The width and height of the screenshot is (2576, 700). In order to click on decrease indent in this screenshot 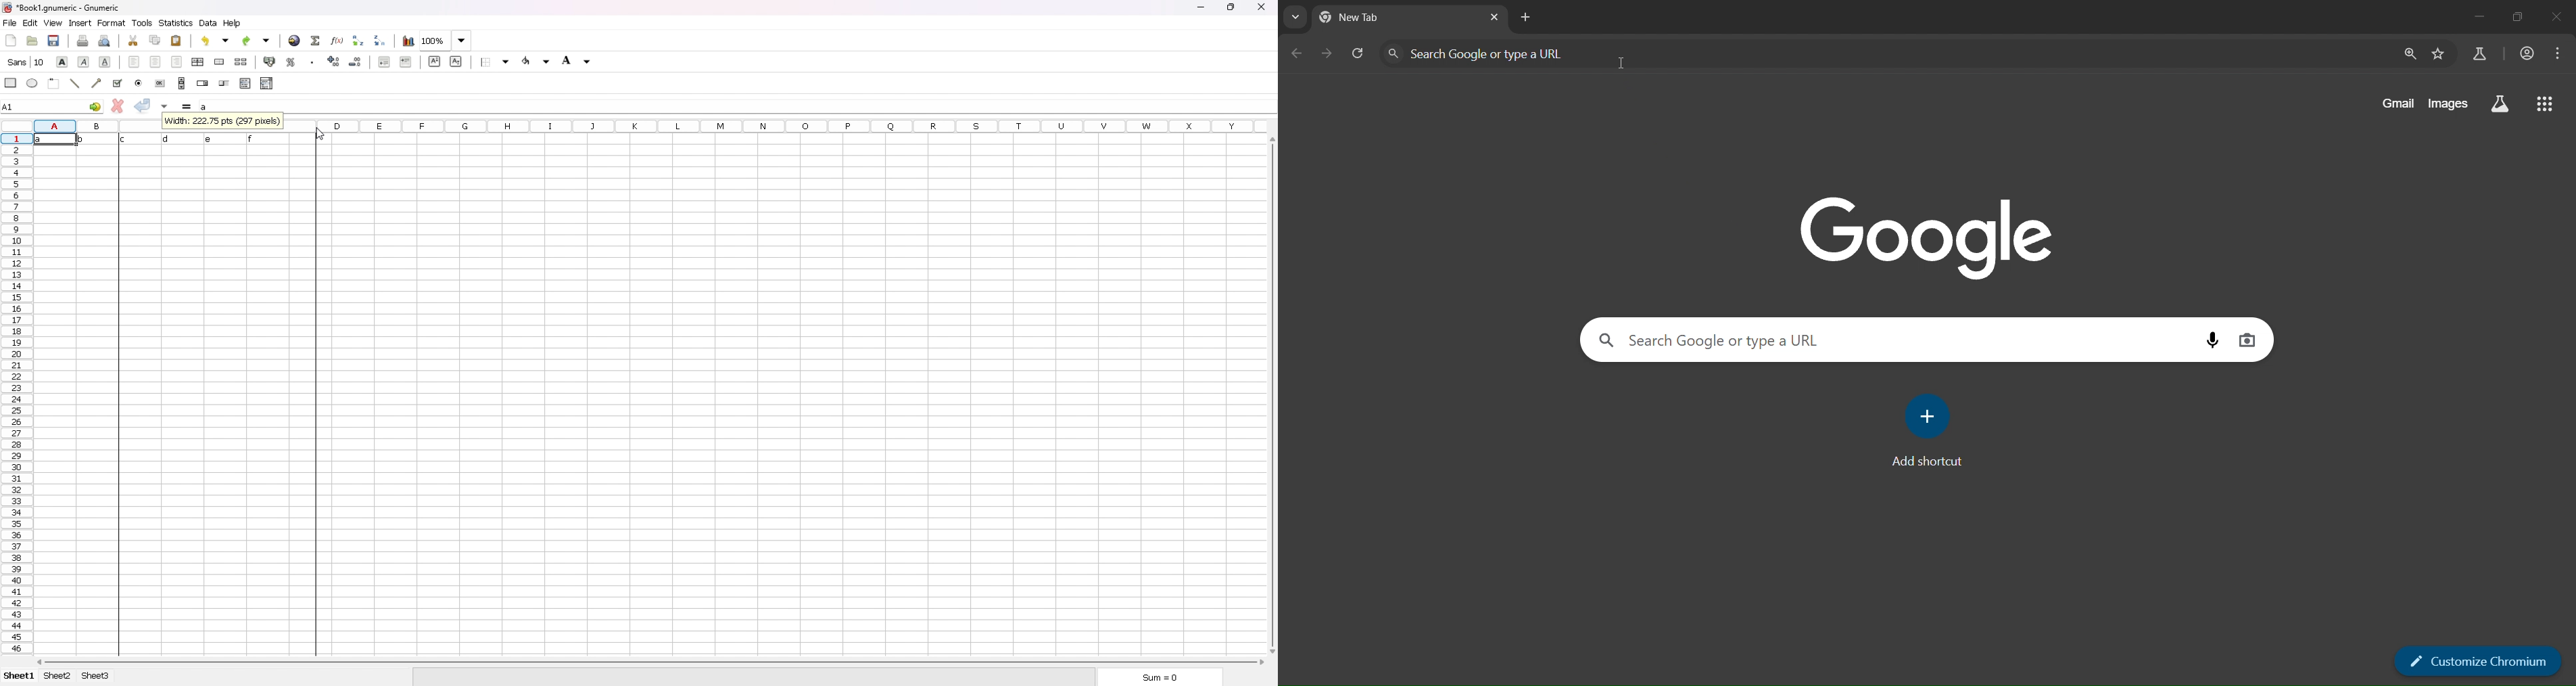, I will do `click(385, 61)`.